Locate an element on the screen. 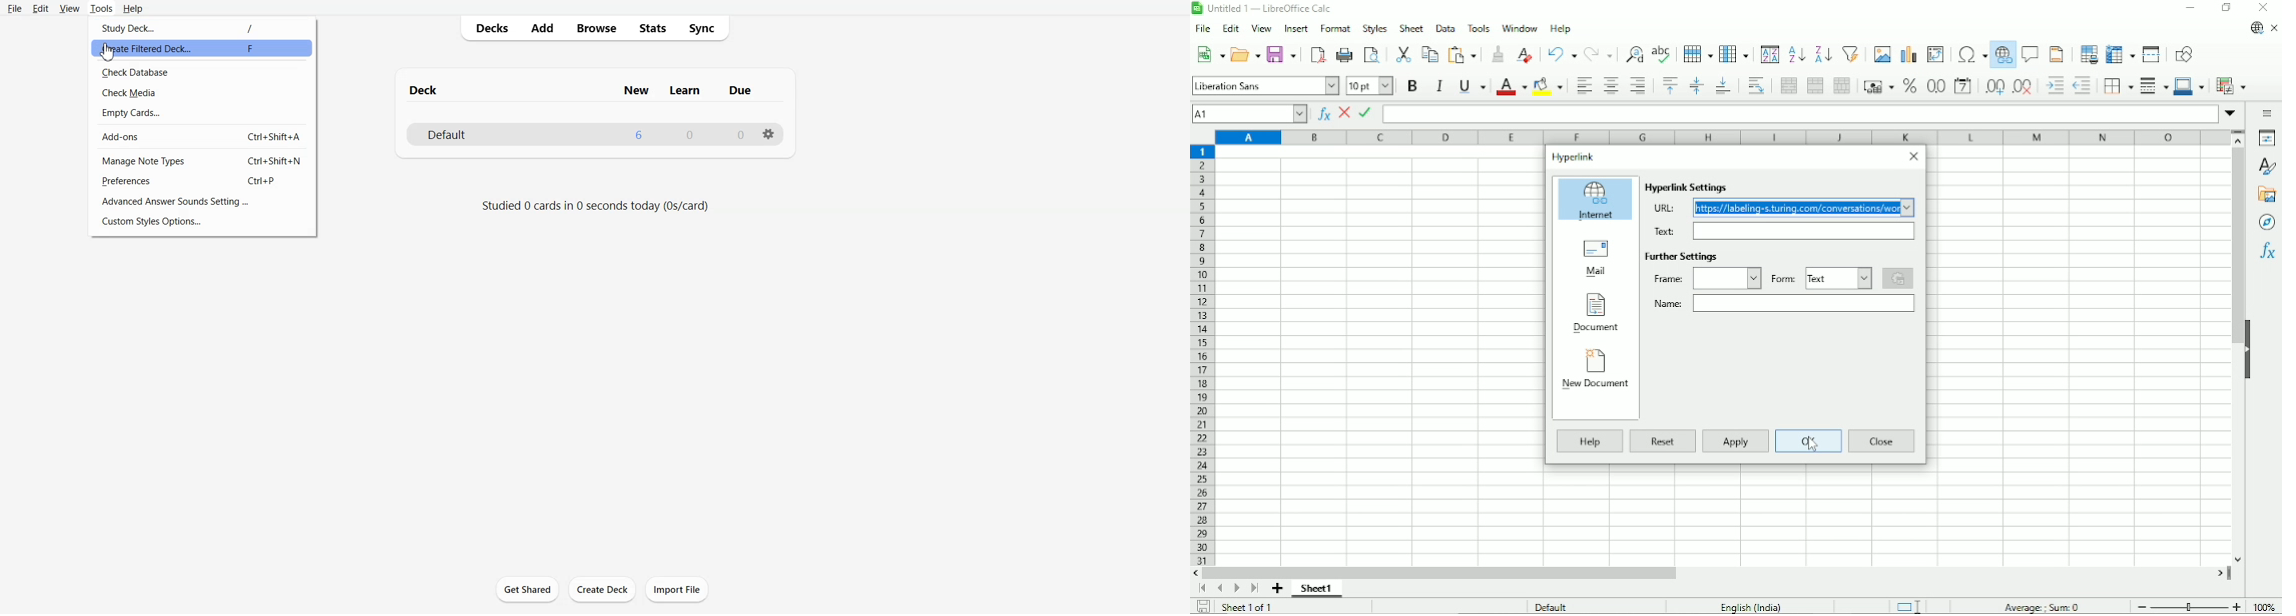 The width and height of the screenshot is (2296, 616). Reset is located at coordinates (1665, 443).